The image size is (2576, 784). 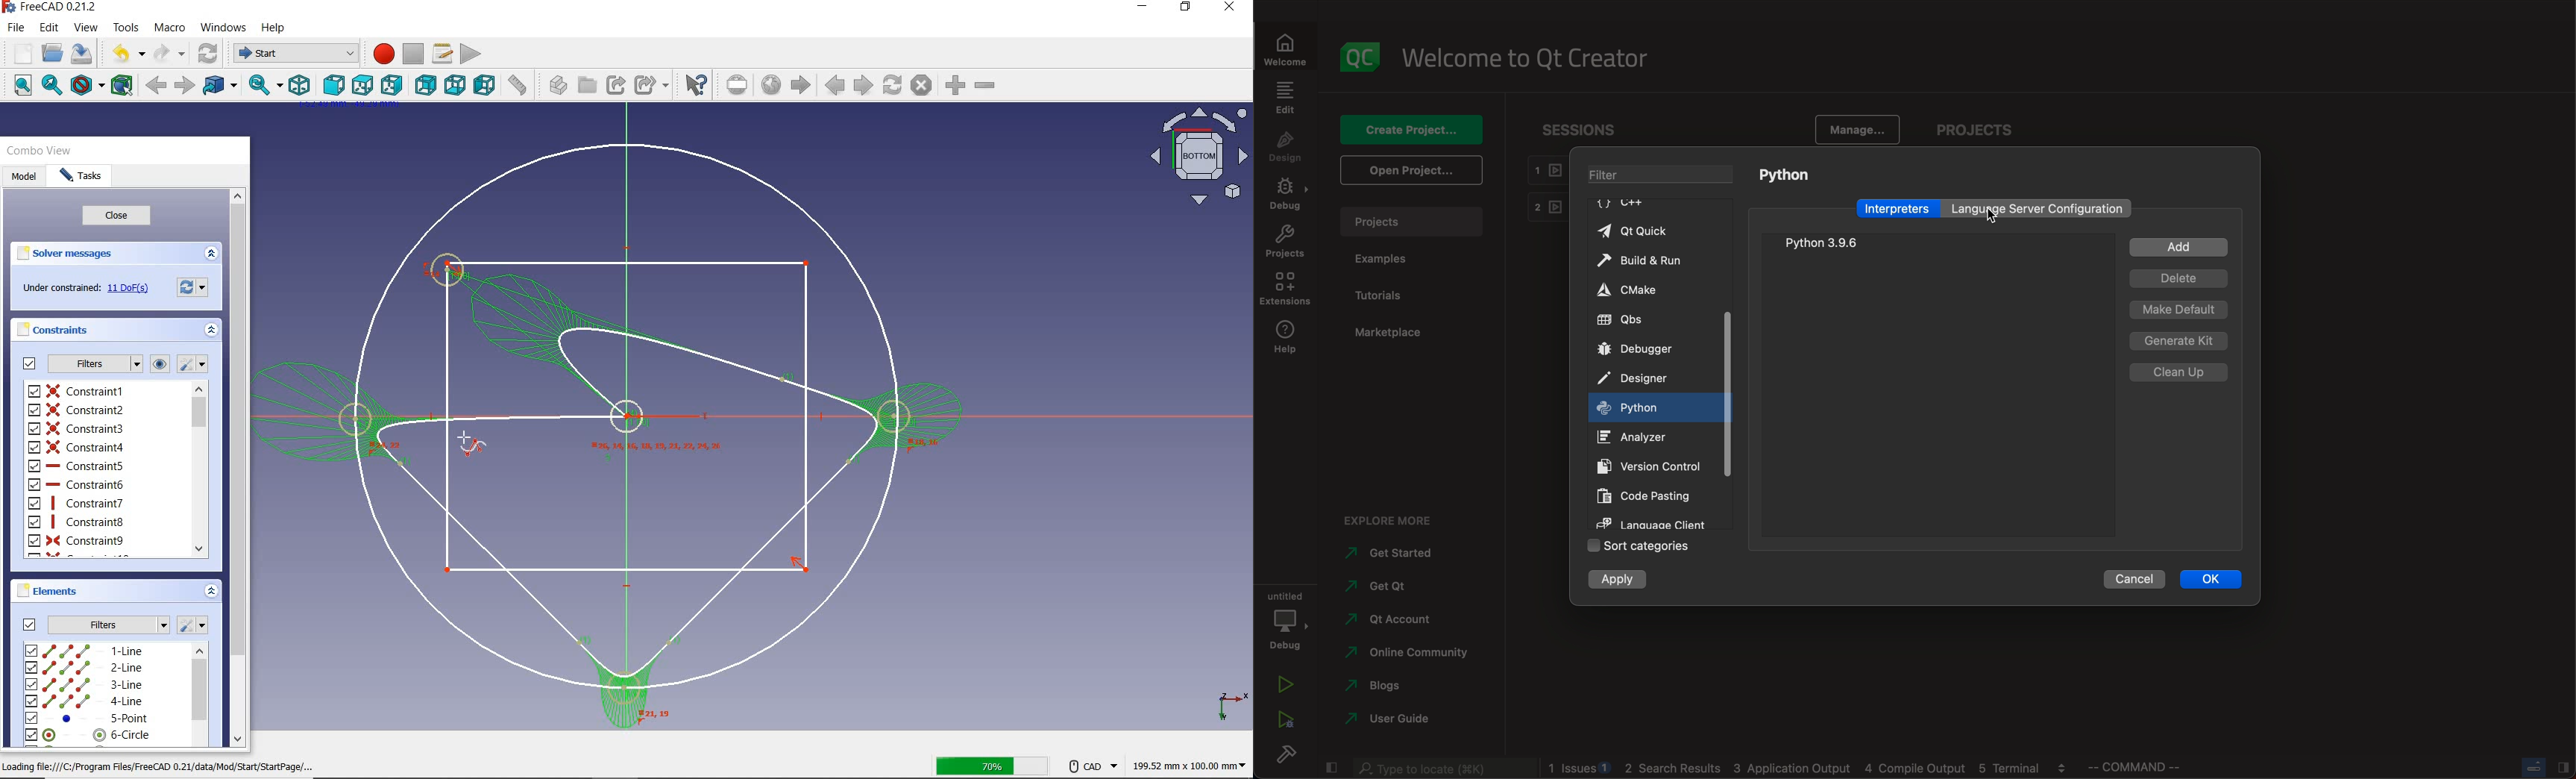 I want to click on system name, so click(x=51, y=7).